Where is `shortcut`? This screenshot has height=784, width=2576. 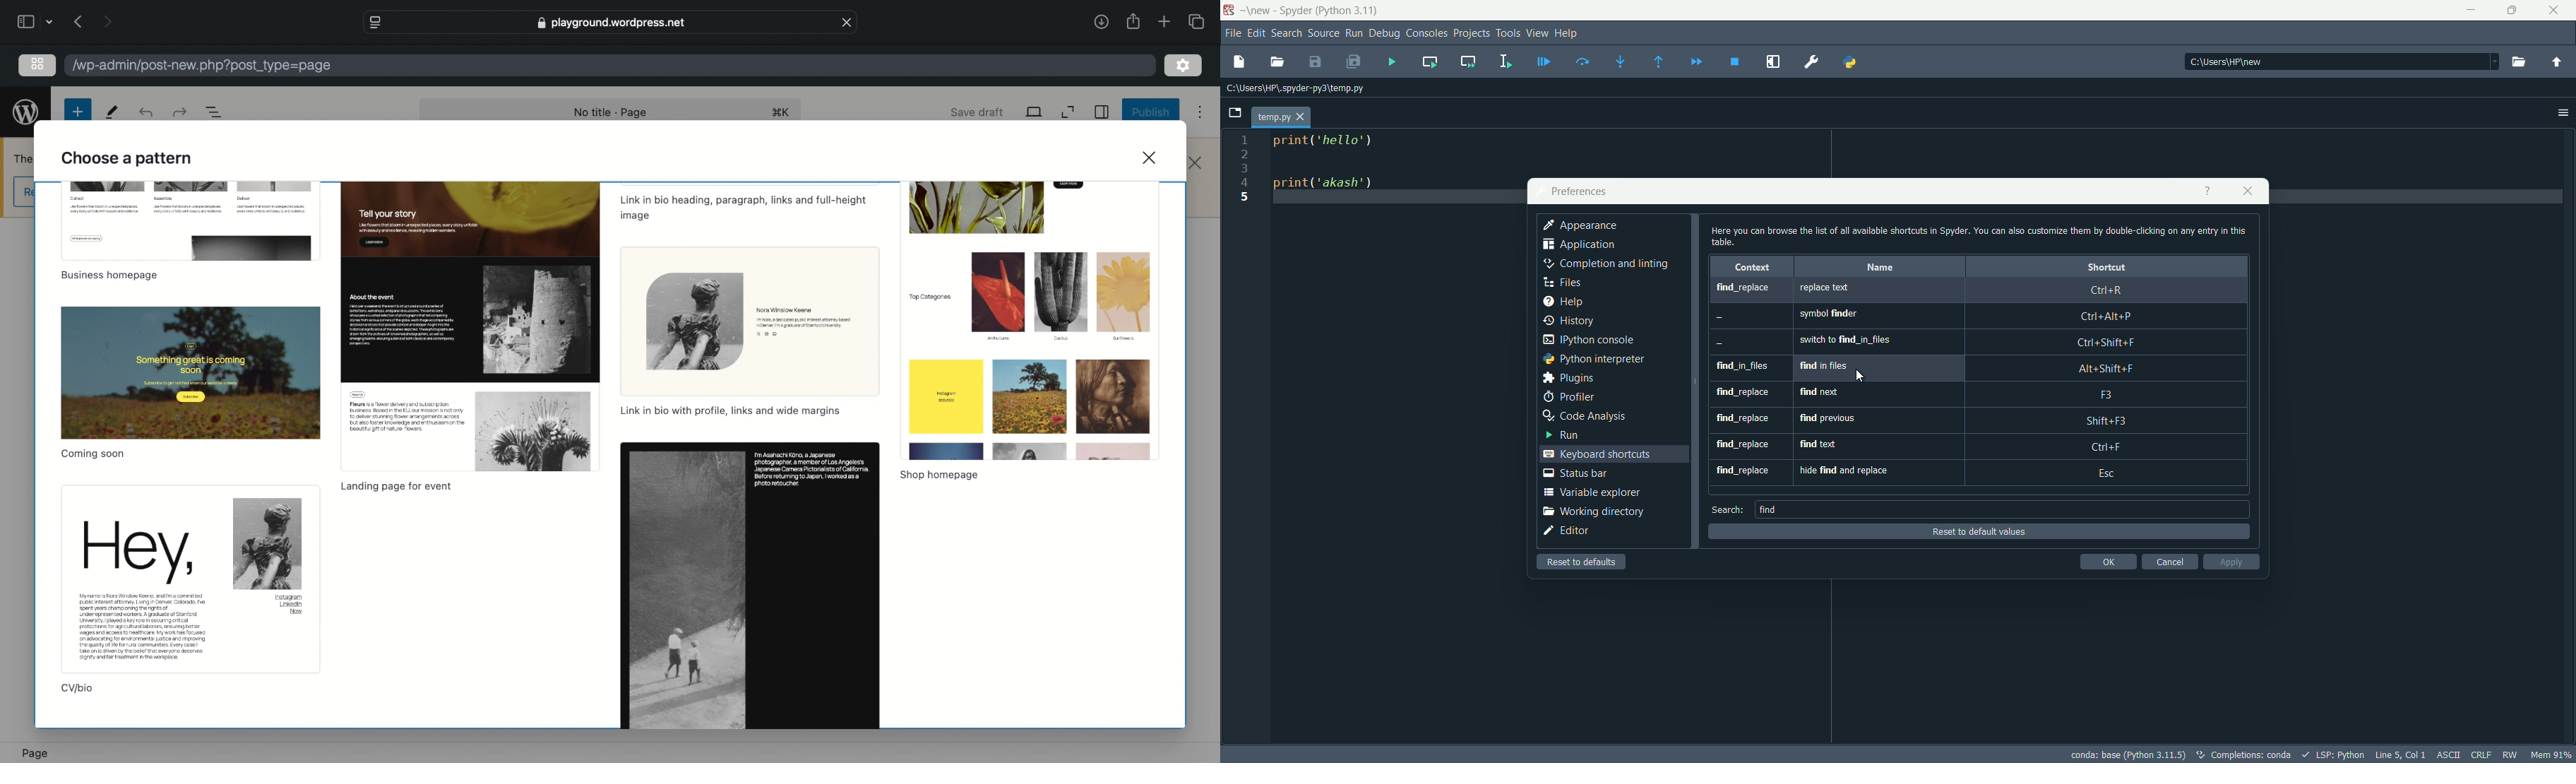
shortcut is located at coordinates (780, 112).